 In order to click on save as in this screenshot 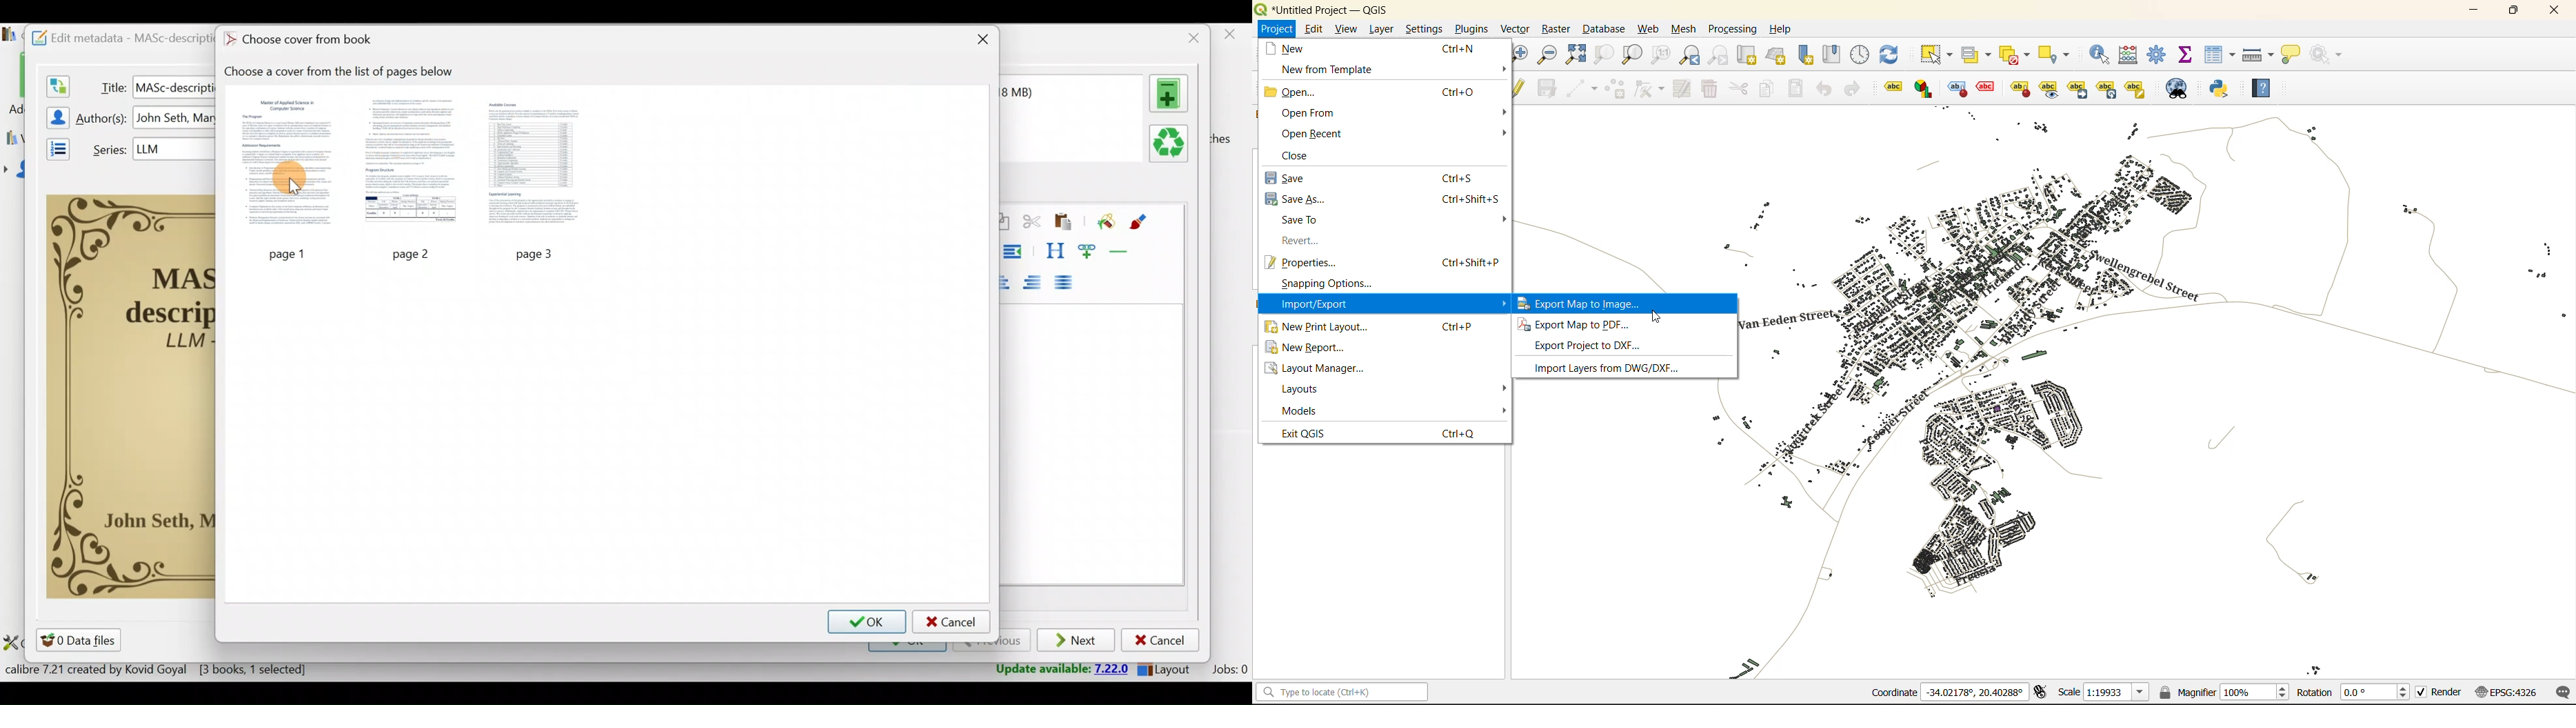, I will do `click(1297, 199)`.